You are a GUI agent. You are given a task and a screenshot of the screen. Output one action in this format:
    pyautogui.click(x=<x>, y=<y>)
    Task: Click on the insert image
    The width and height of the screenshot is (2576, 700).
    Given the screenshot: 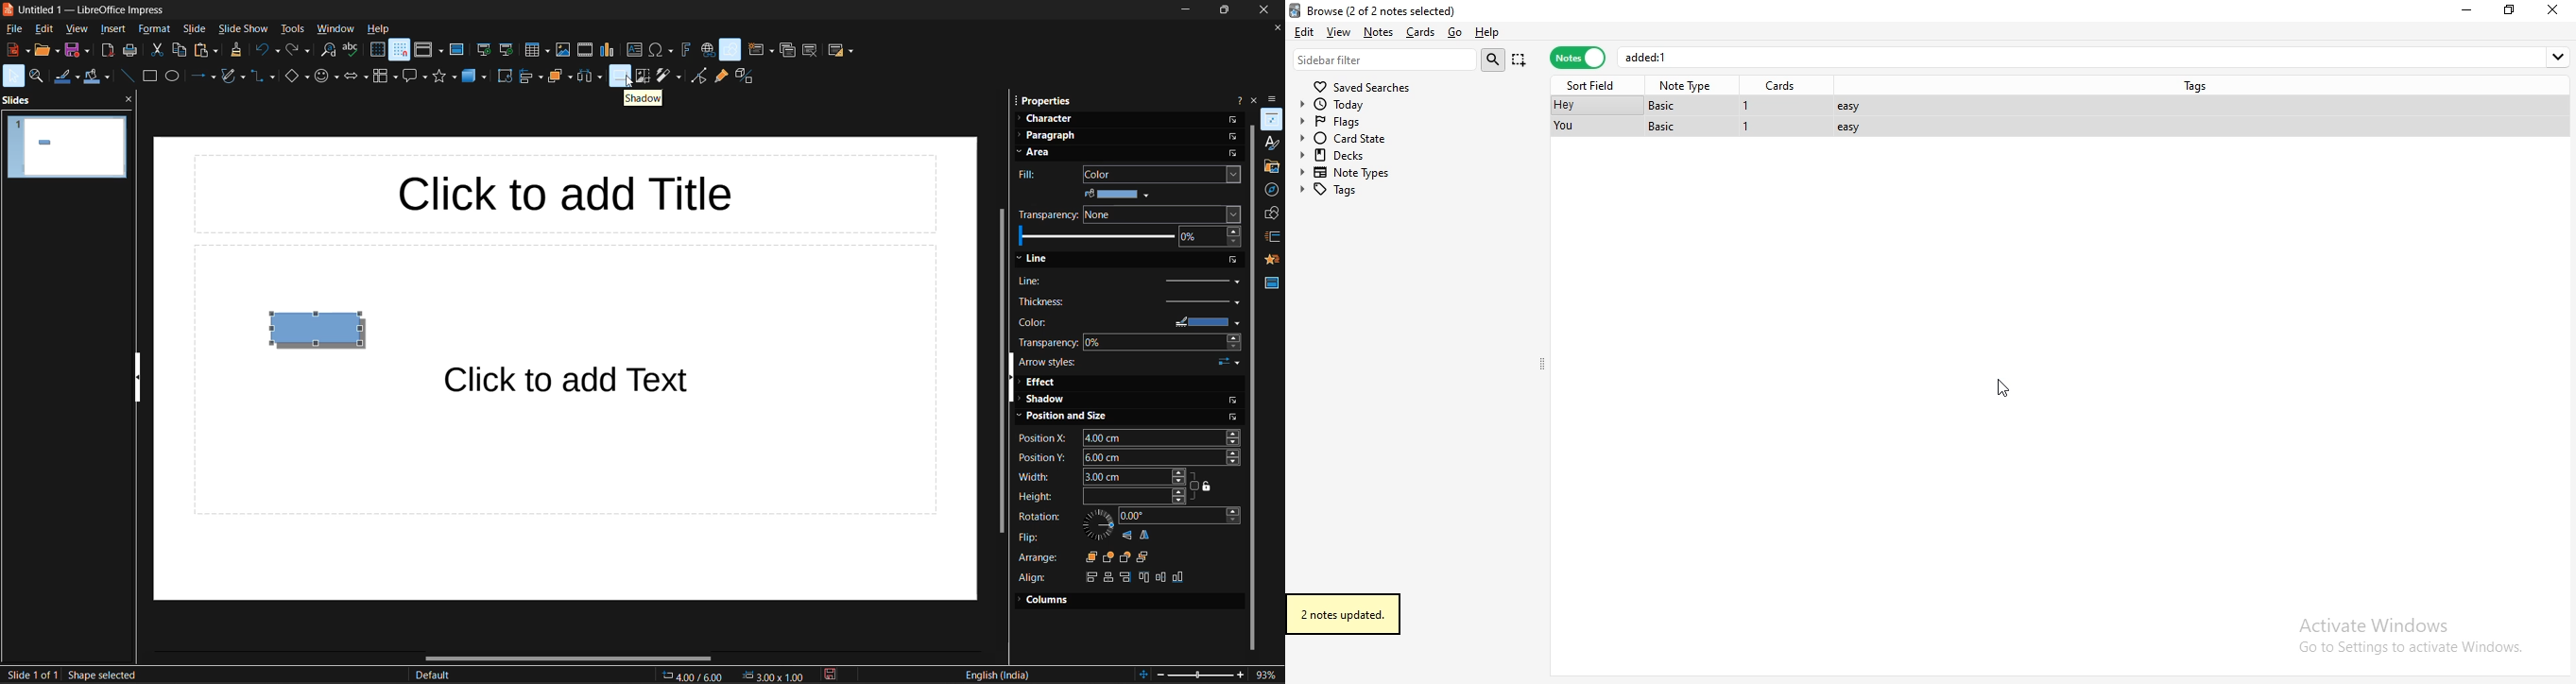 What is the action you would take?
    pyautogui.click(x=560, y=50)
    